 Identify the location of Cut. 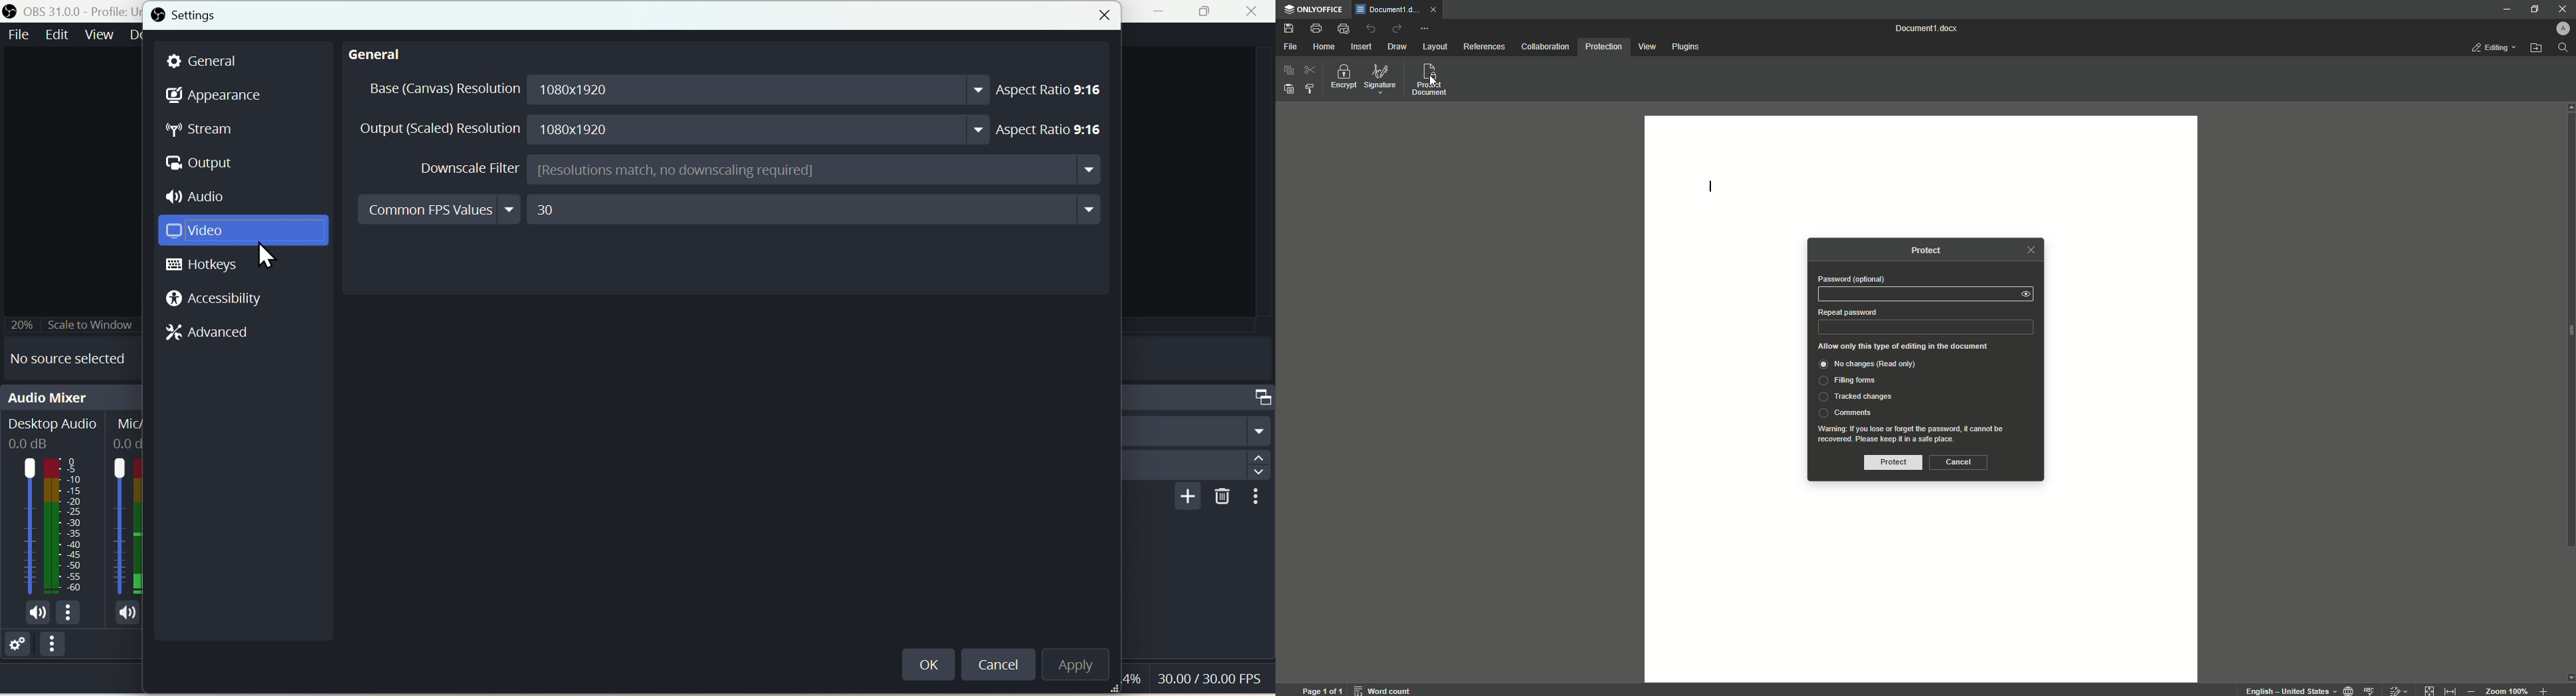
(1309, 70).